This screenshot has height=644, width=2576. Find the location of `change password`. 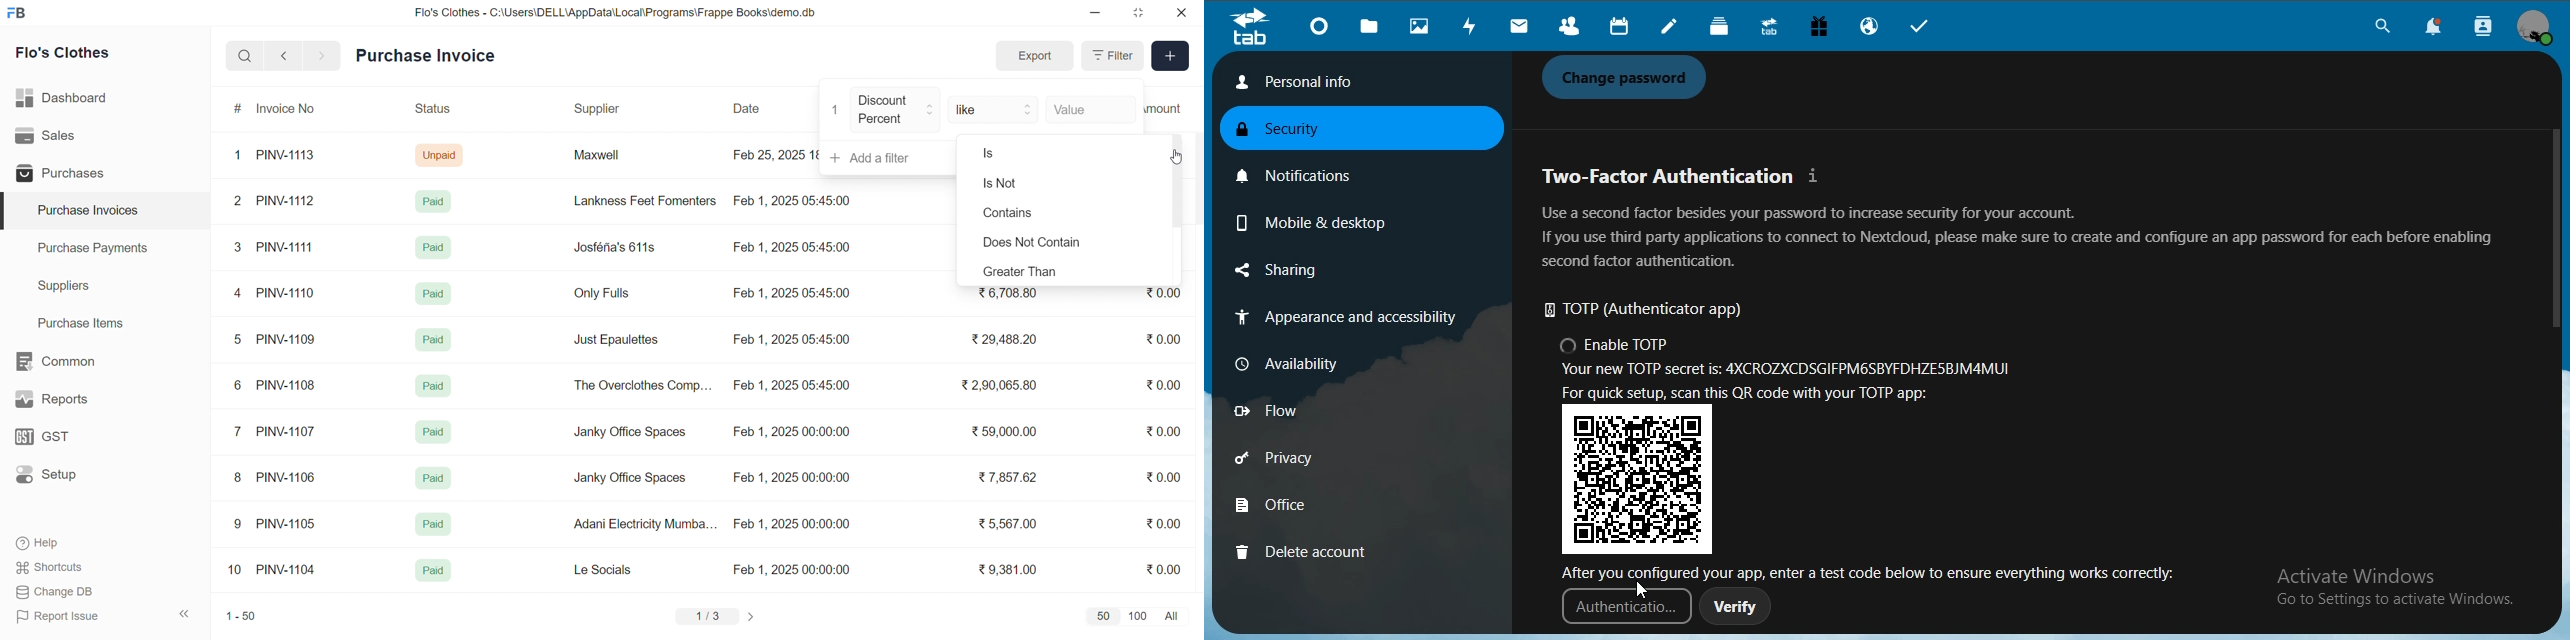

change password is located at coordinates (1630, 78).